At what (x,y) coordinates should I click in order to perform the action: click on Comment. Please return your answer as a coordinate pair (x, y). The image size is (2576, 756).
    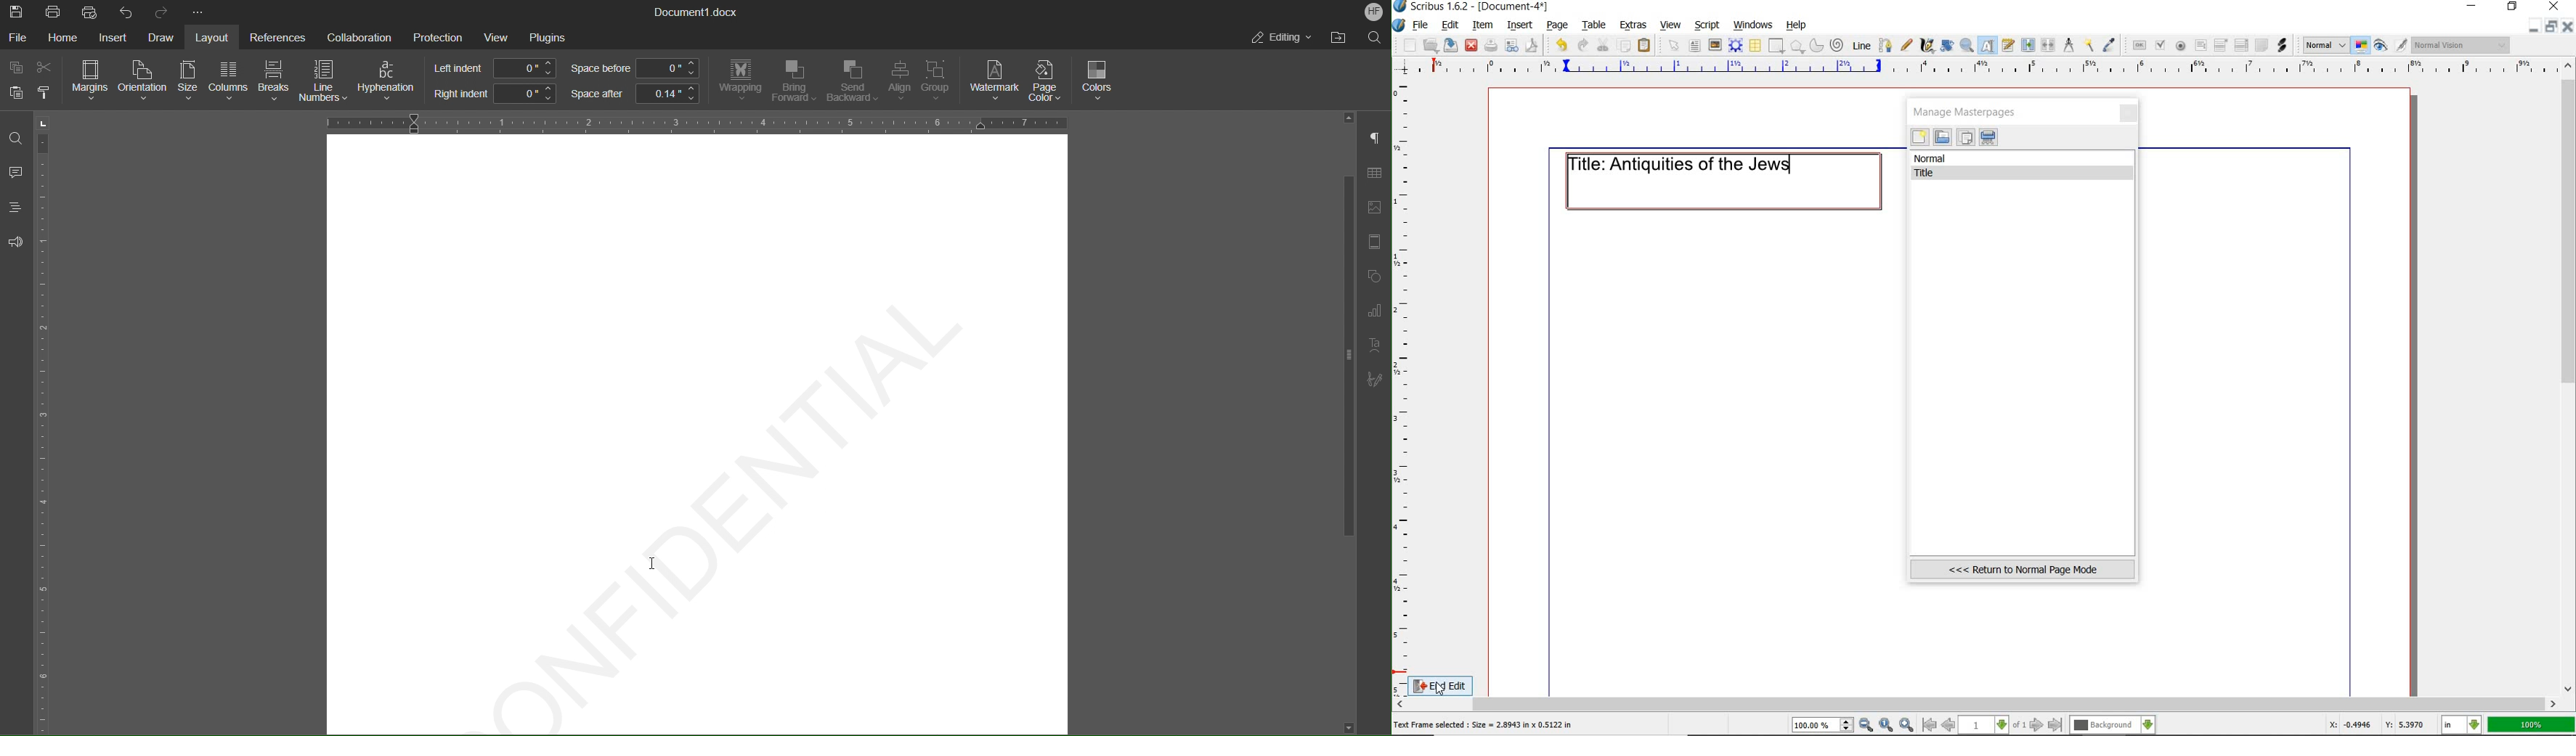
    Looking at the image, I should click on (16, 174).